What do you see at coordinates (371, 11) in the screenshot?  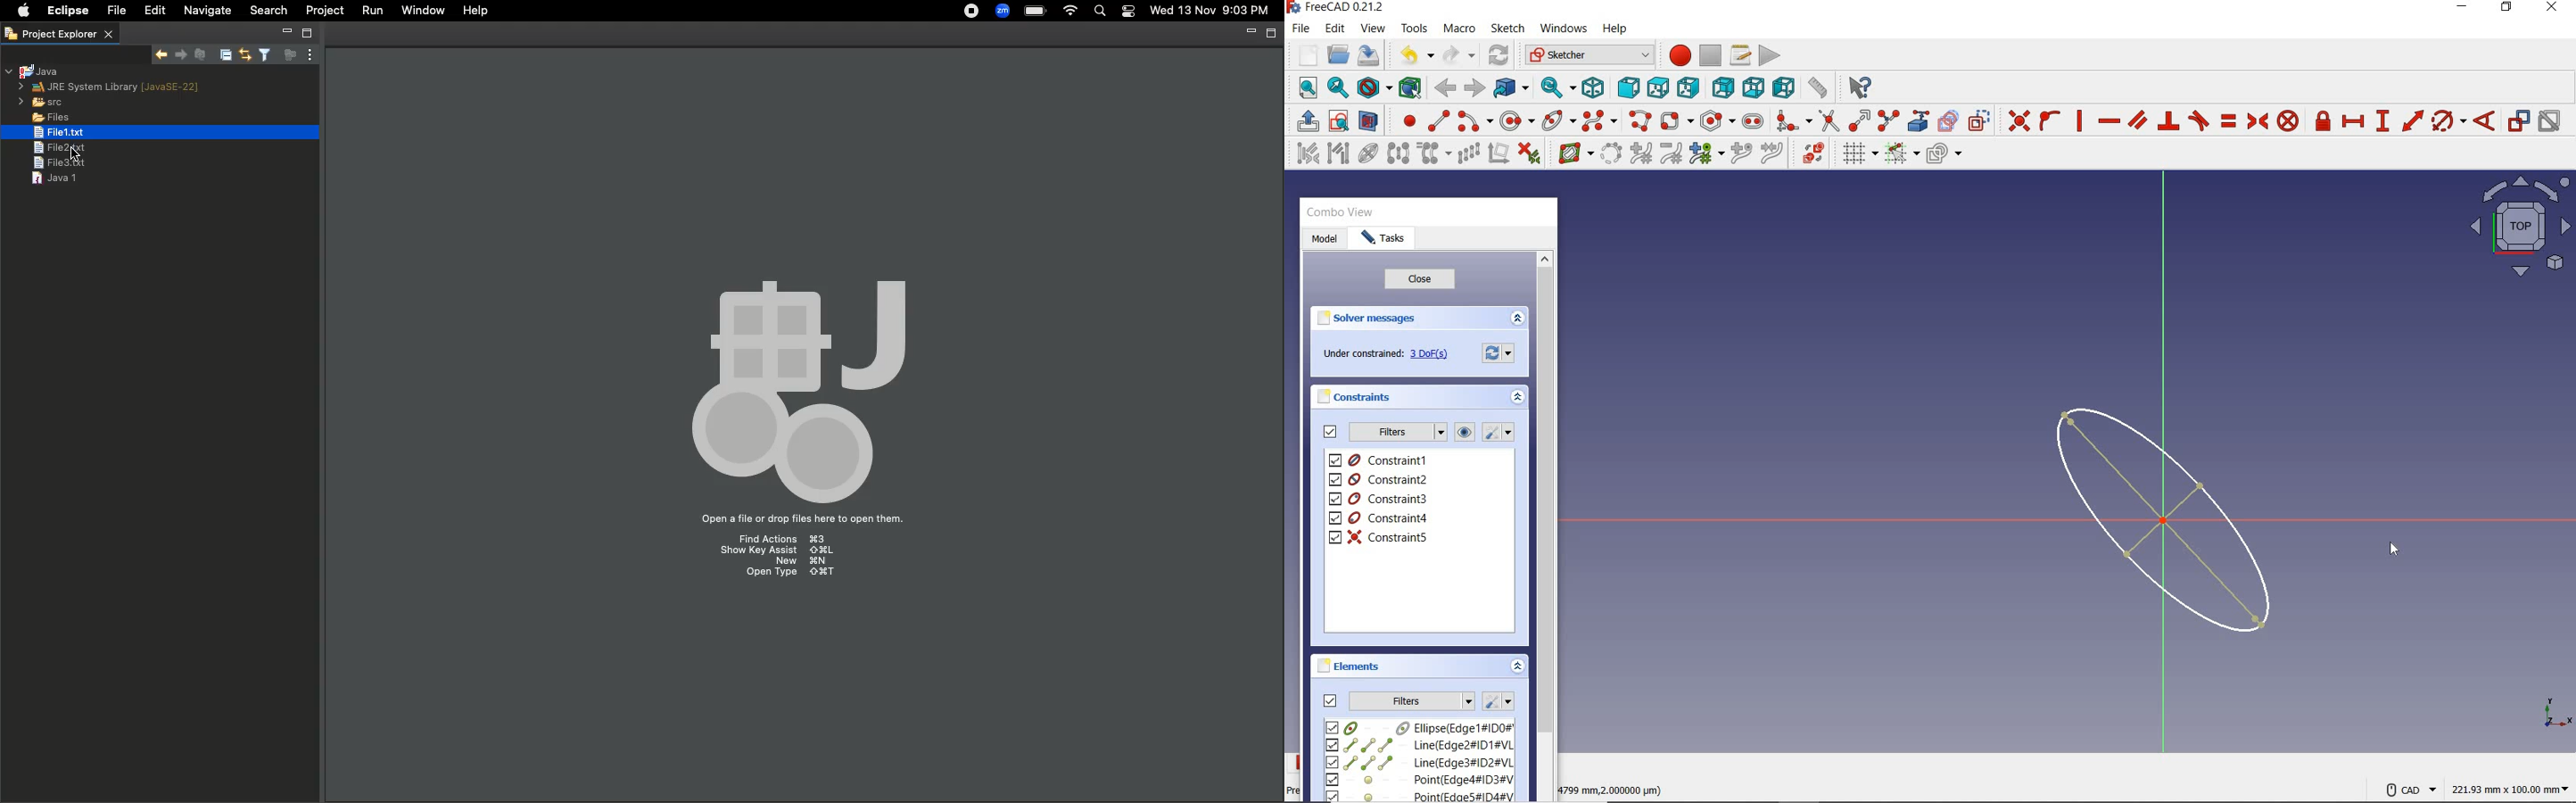 I see `Run` at bounding box center [371, 11].